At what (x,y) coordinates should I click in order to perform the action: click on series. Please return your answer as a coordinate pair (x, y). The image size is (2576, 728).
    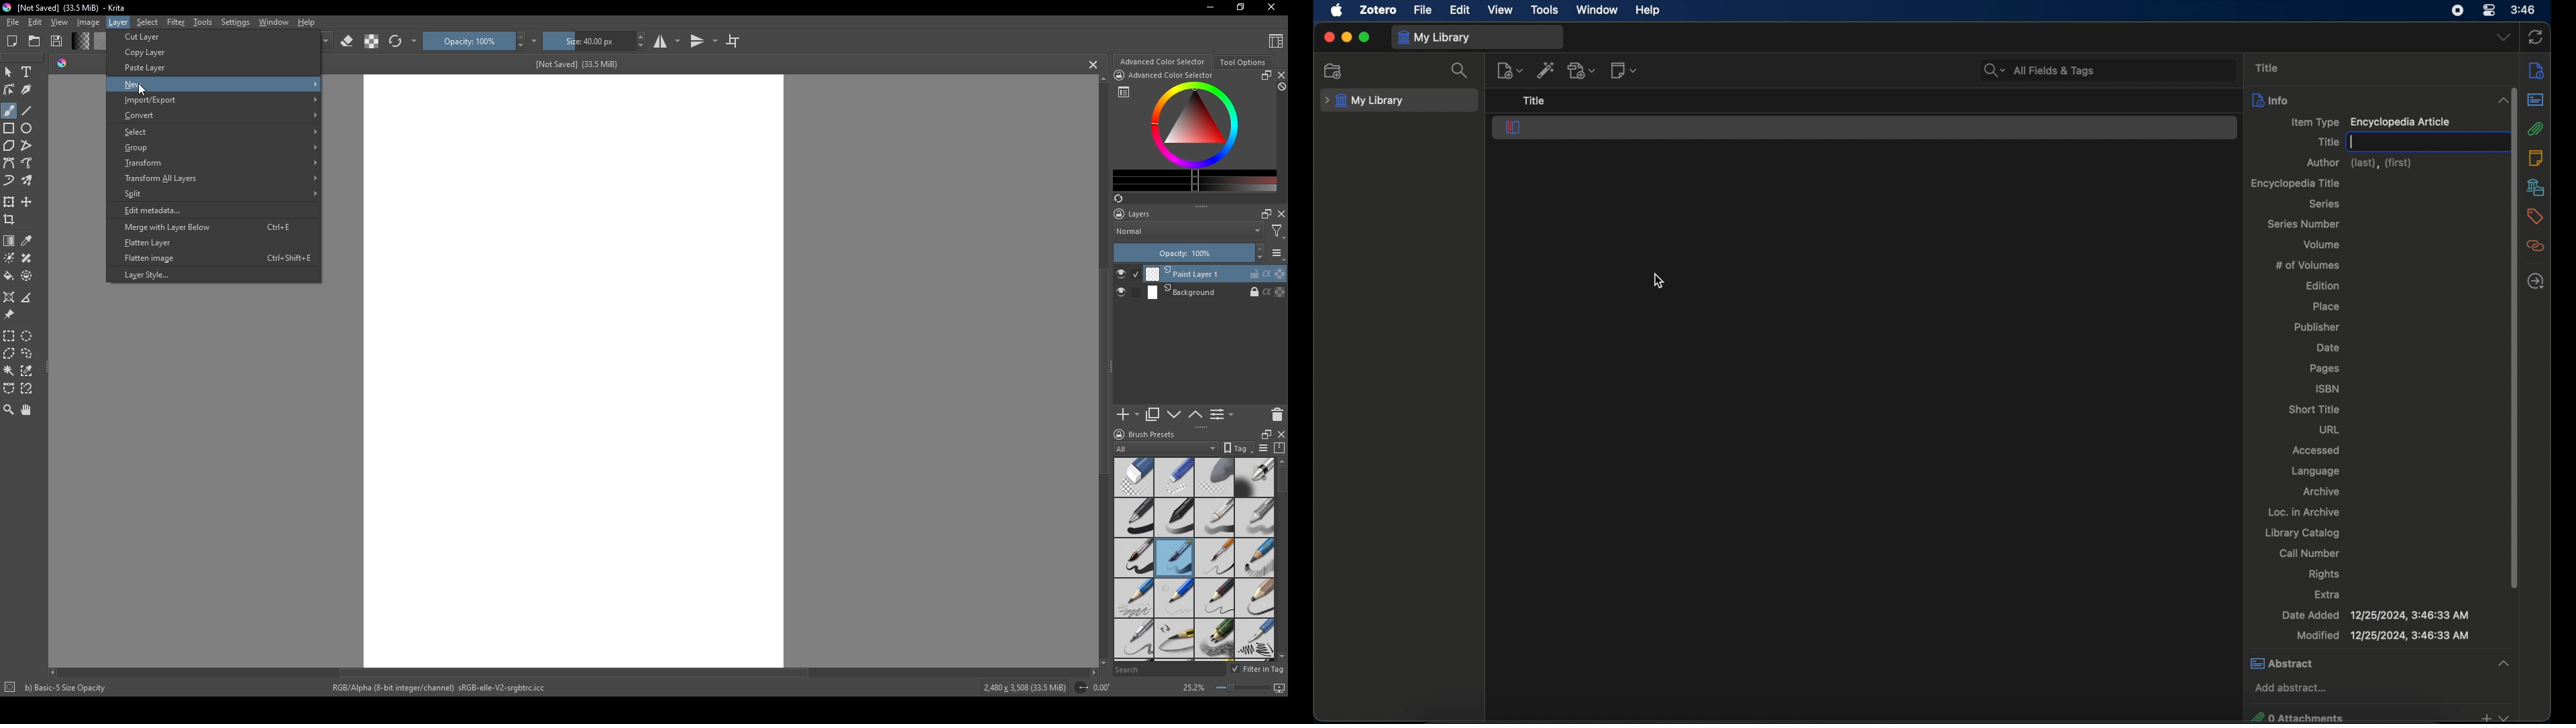
    Looking at the image, I should click on (2325, 204).